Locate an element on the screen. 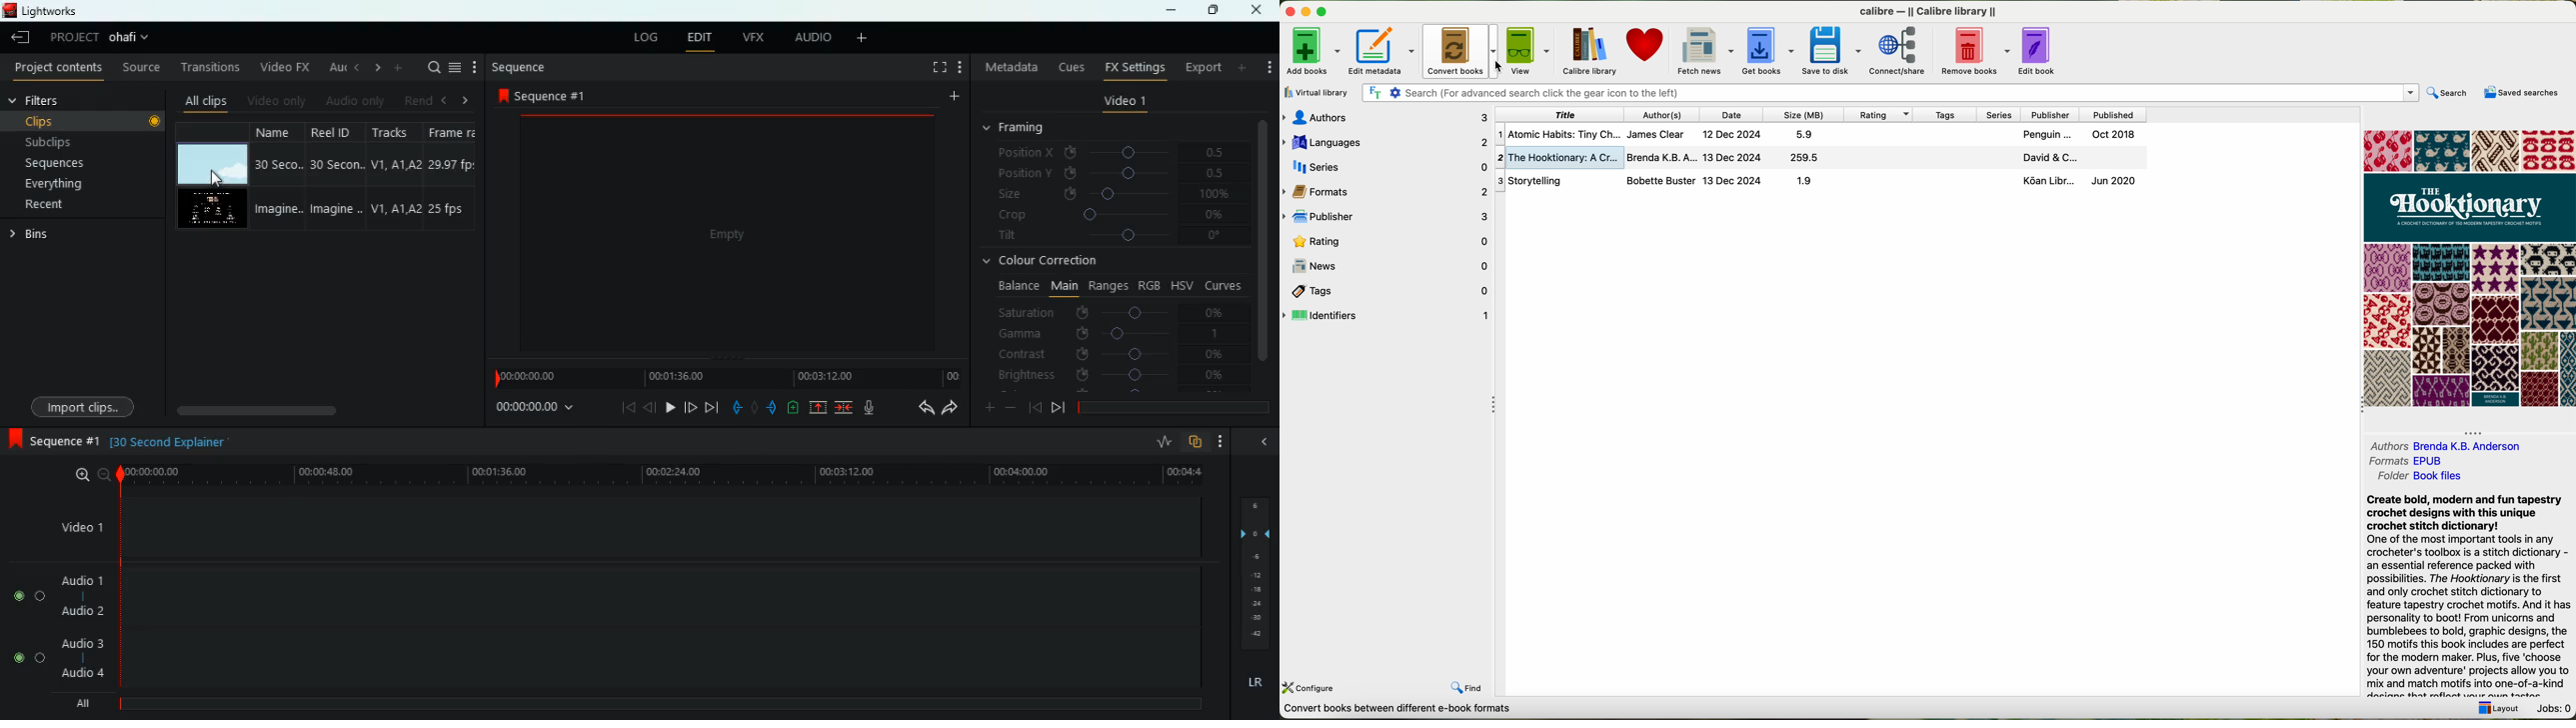 The image size is (2576, 728). audio is located at coordinates (352, 100).